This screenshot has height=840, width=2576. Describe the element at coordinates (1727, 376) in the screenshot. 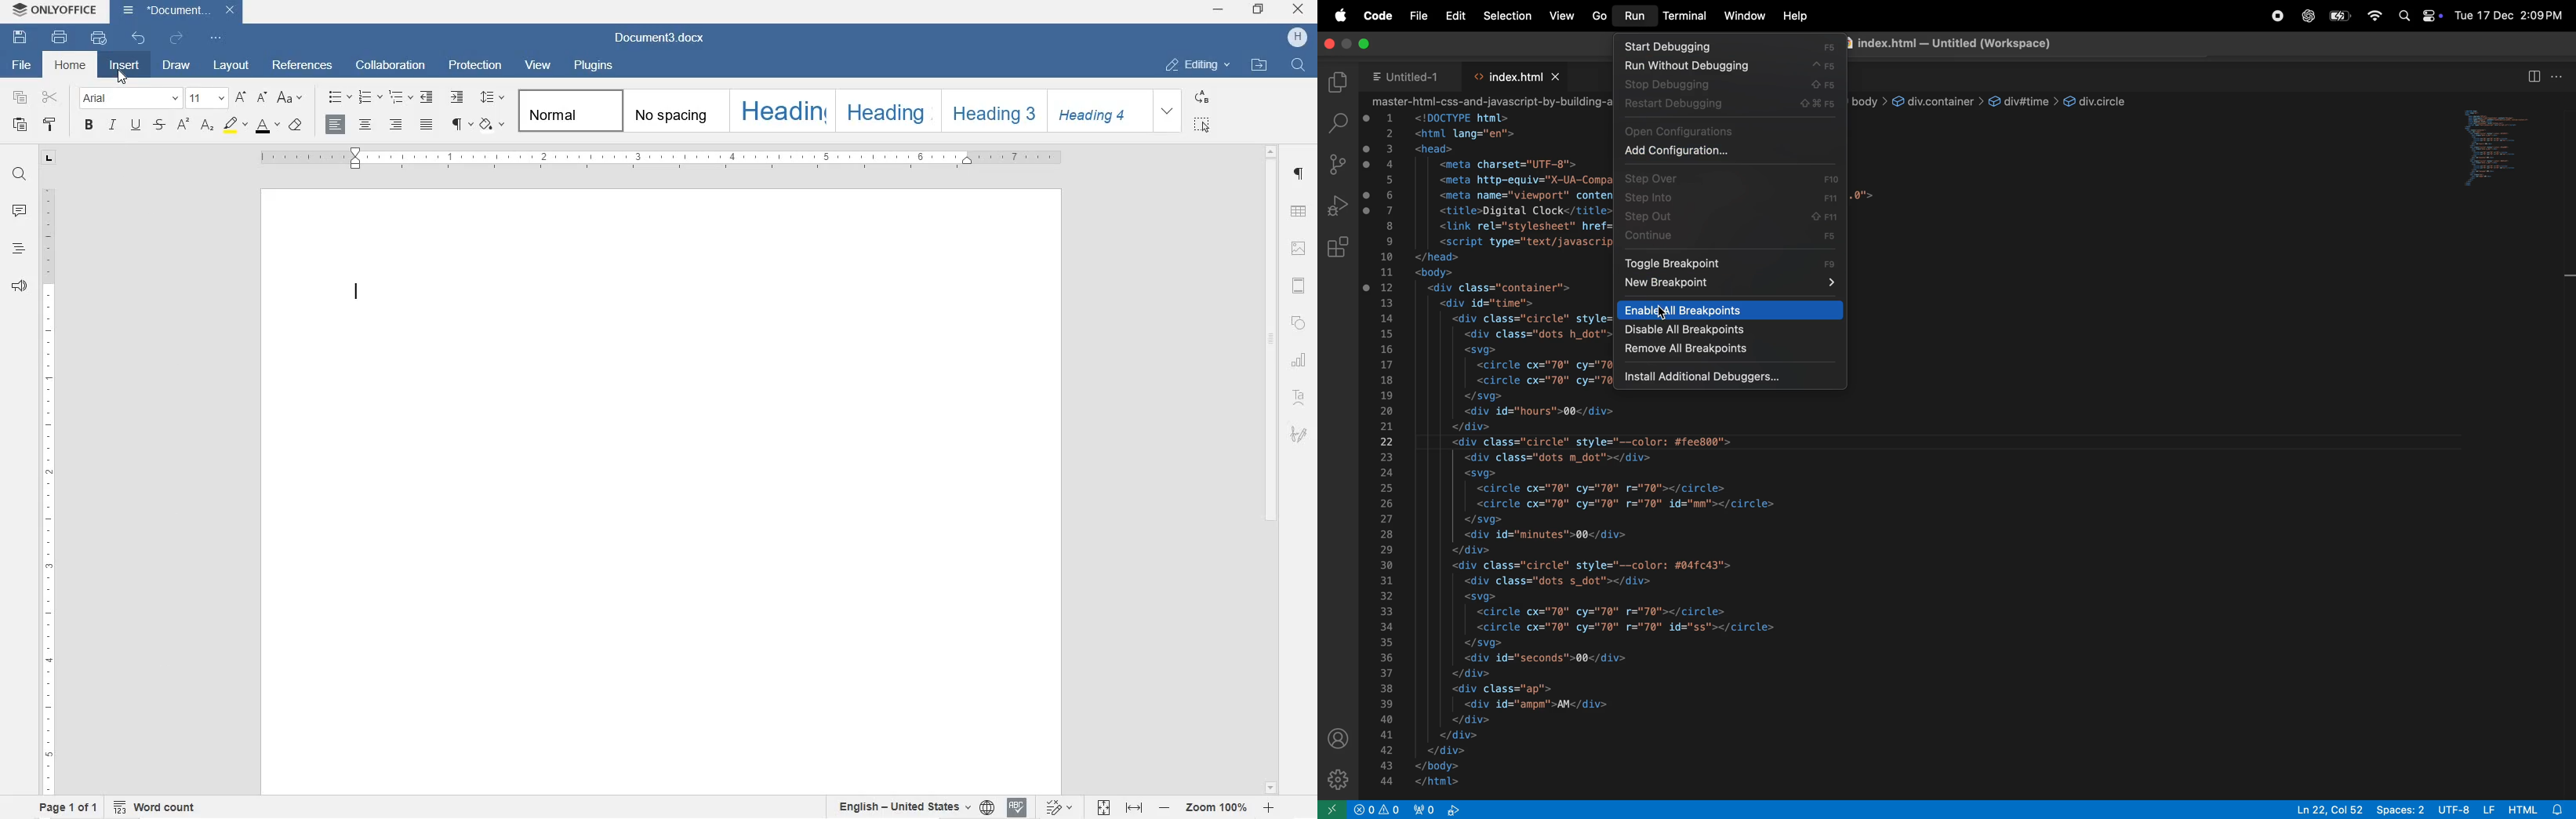

I see `install debbuggers` at that location.